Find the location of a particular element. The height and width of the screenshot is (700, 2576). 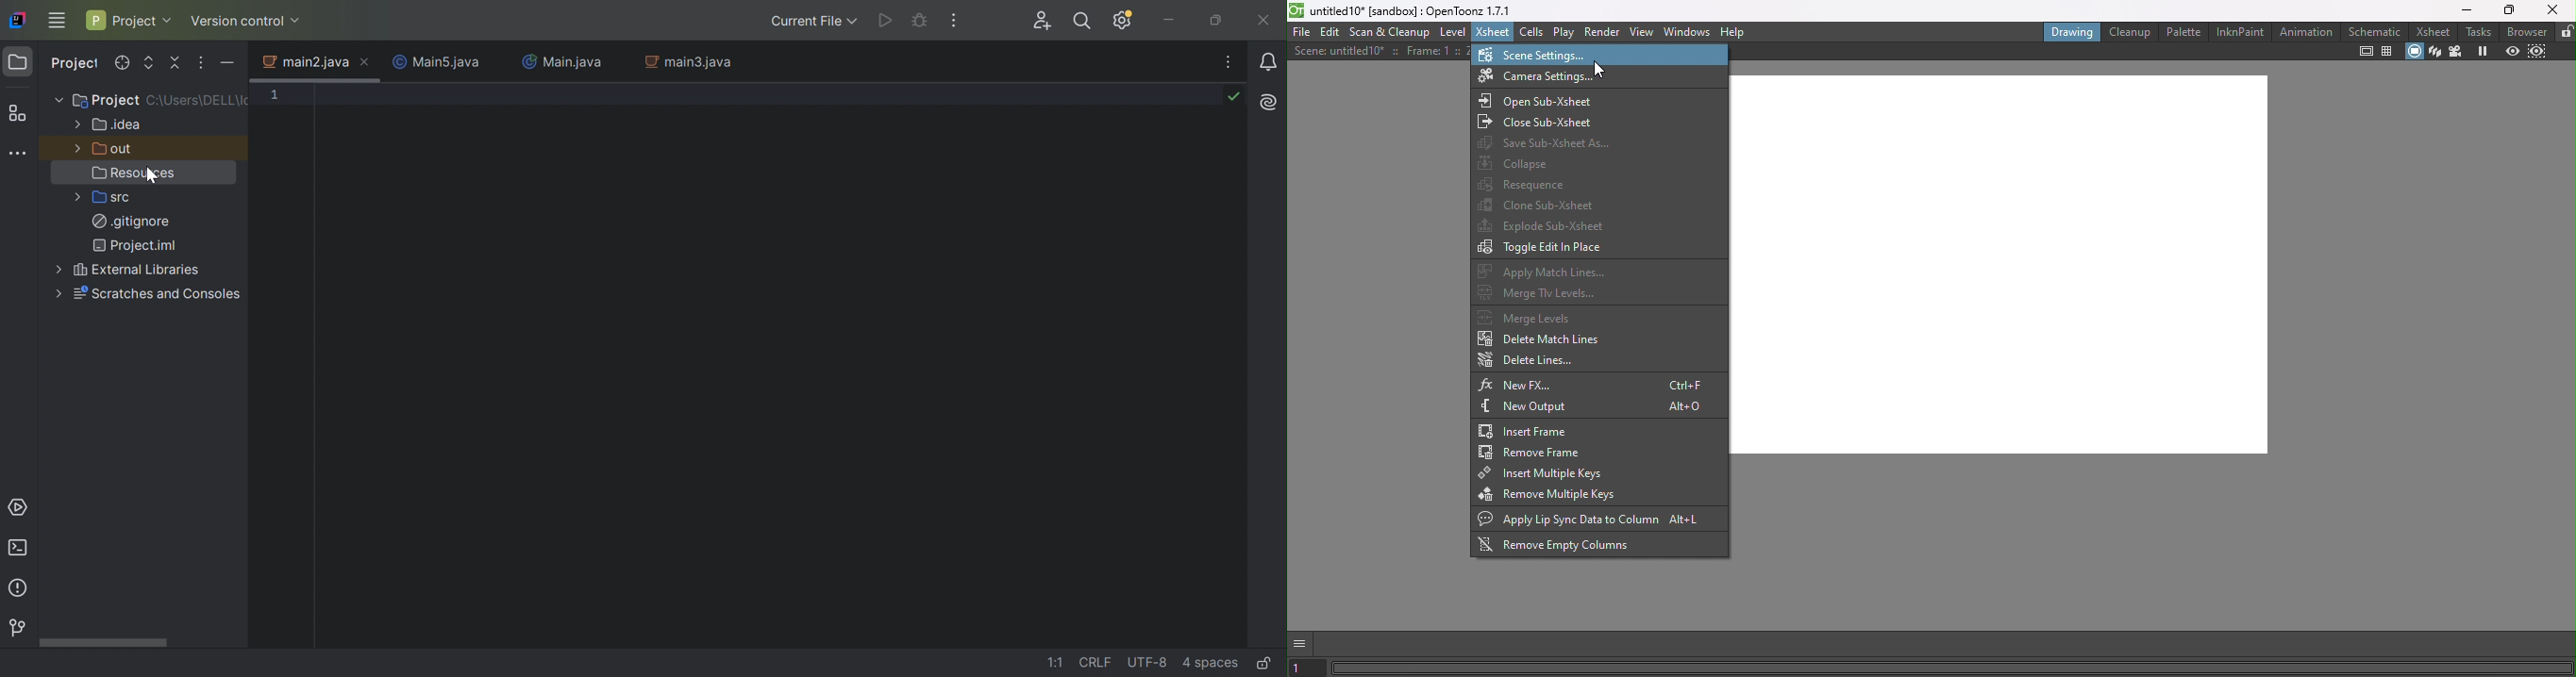

Select opened file is located at coordinates (122, 63).